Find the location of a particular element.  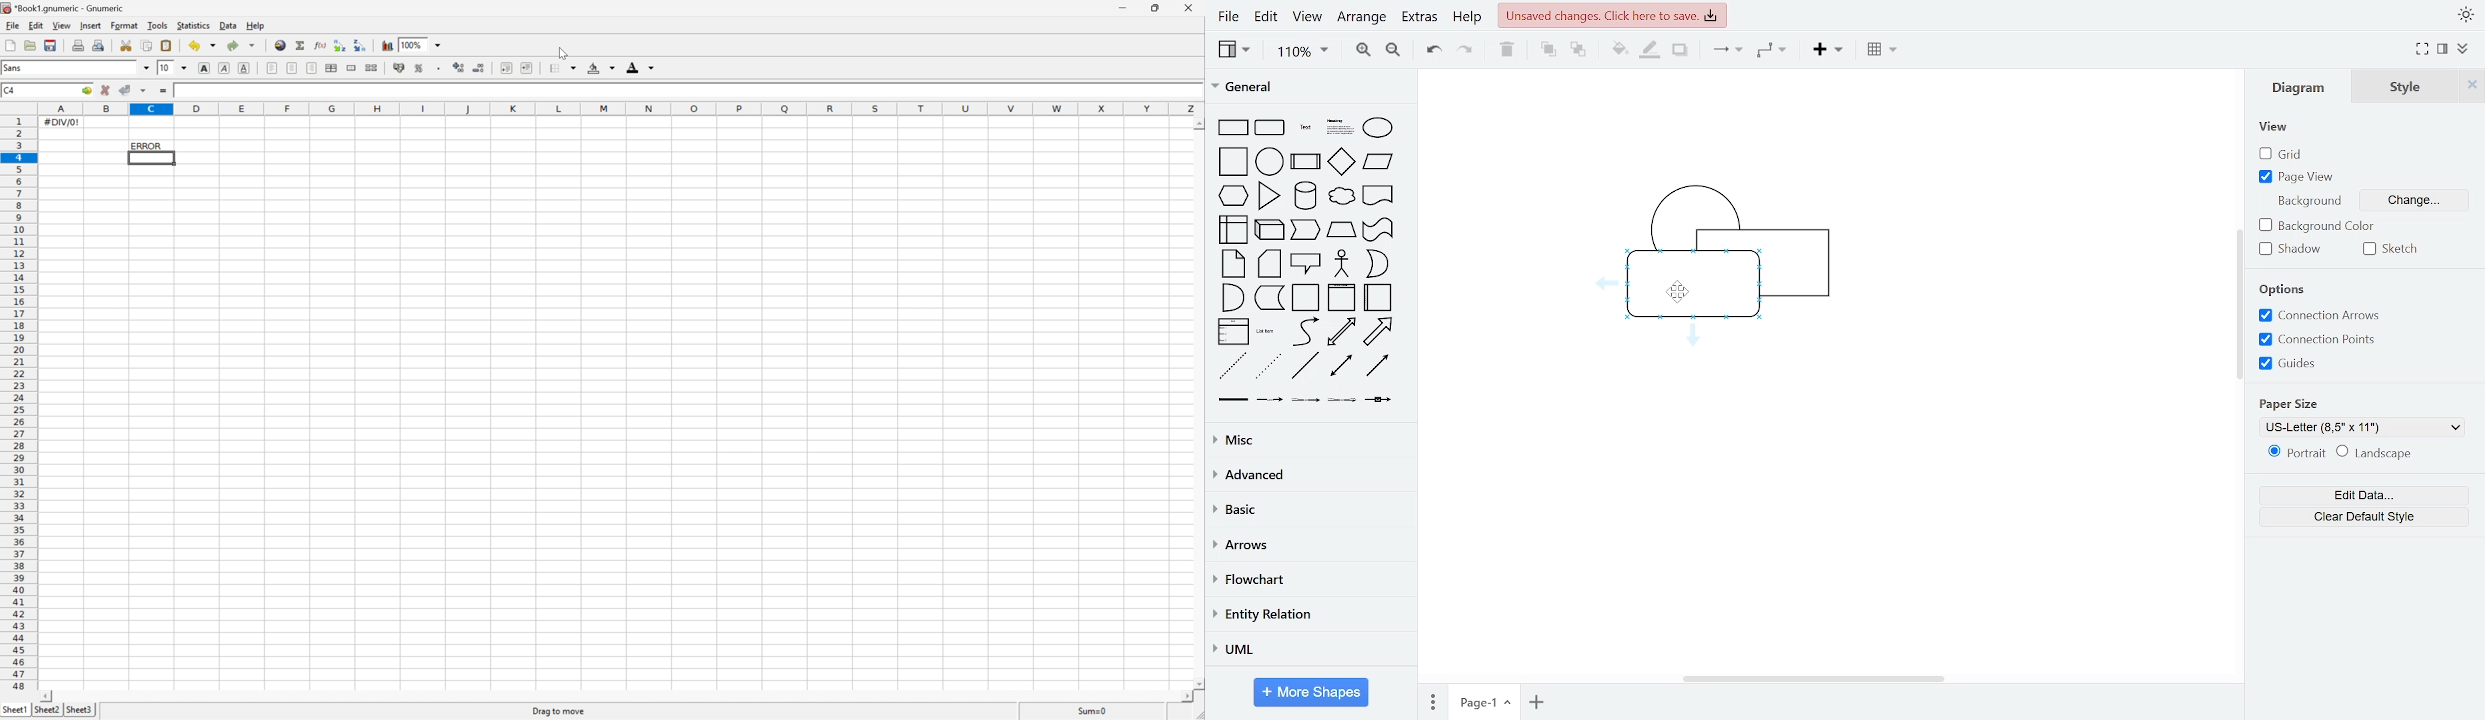

Align left is located at coordinates (274, 68).